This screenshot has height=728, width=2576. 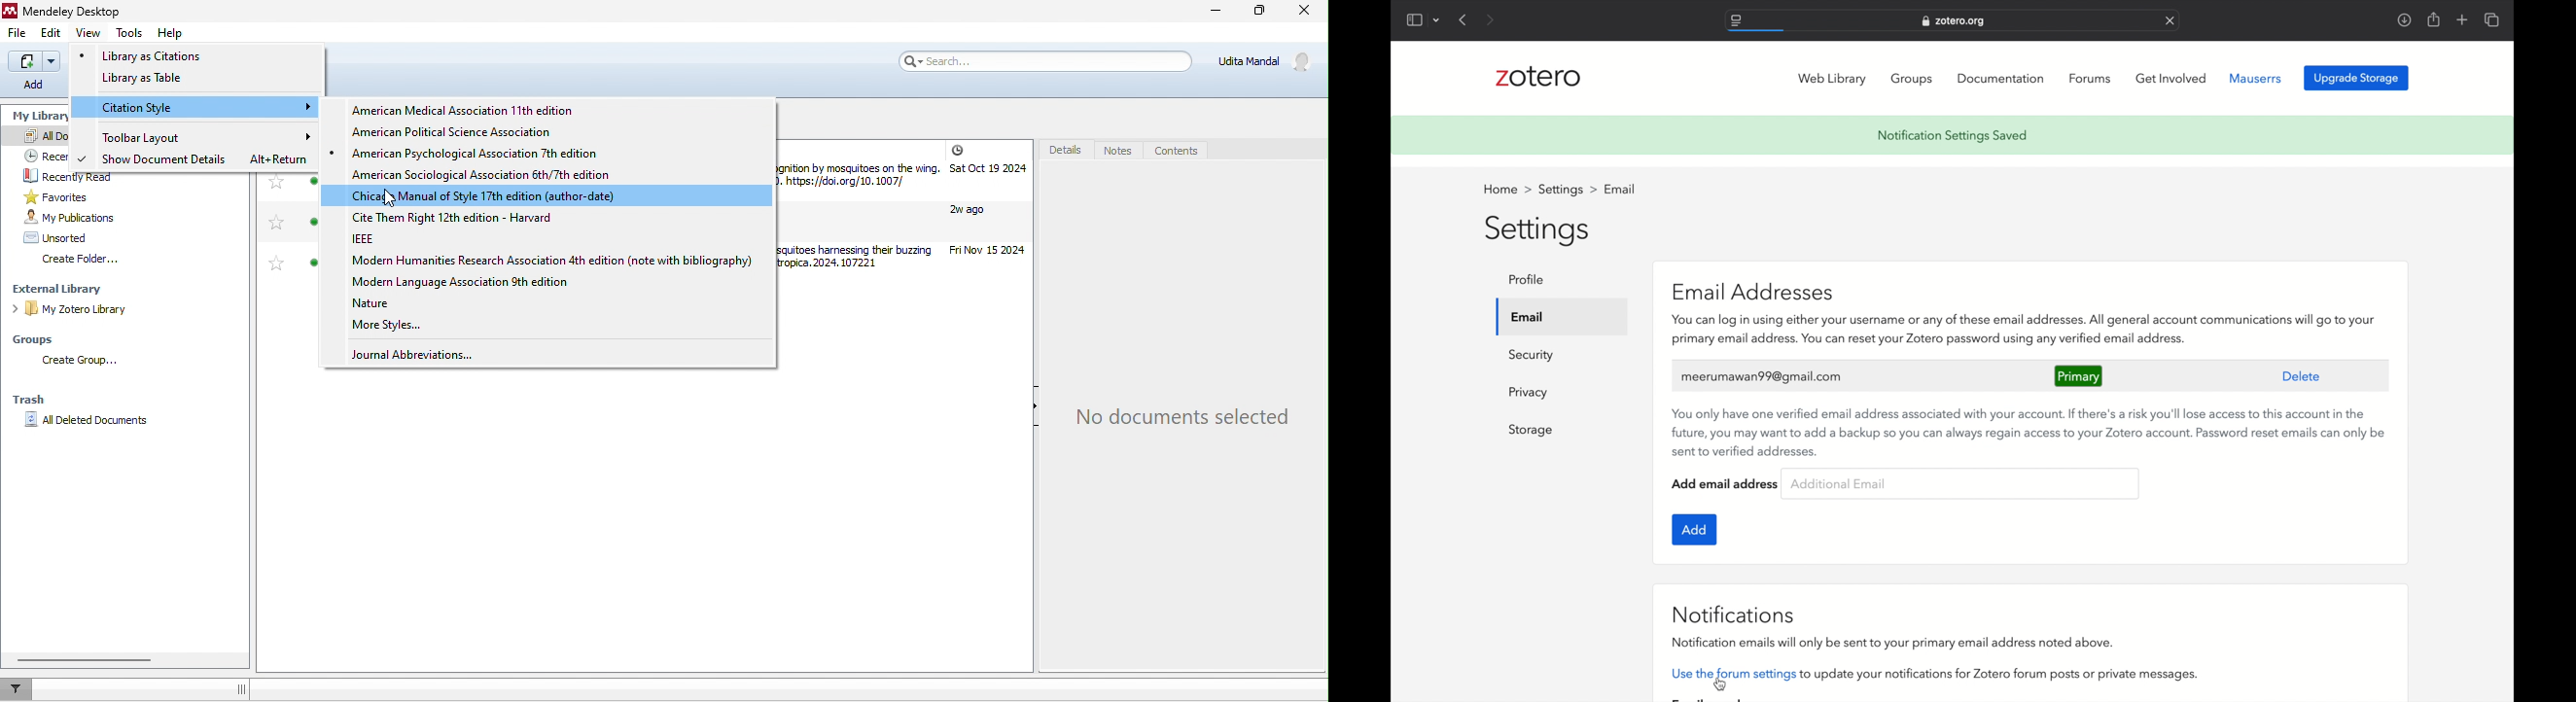 I want to click on zotero, so click(x=1539, y=77).